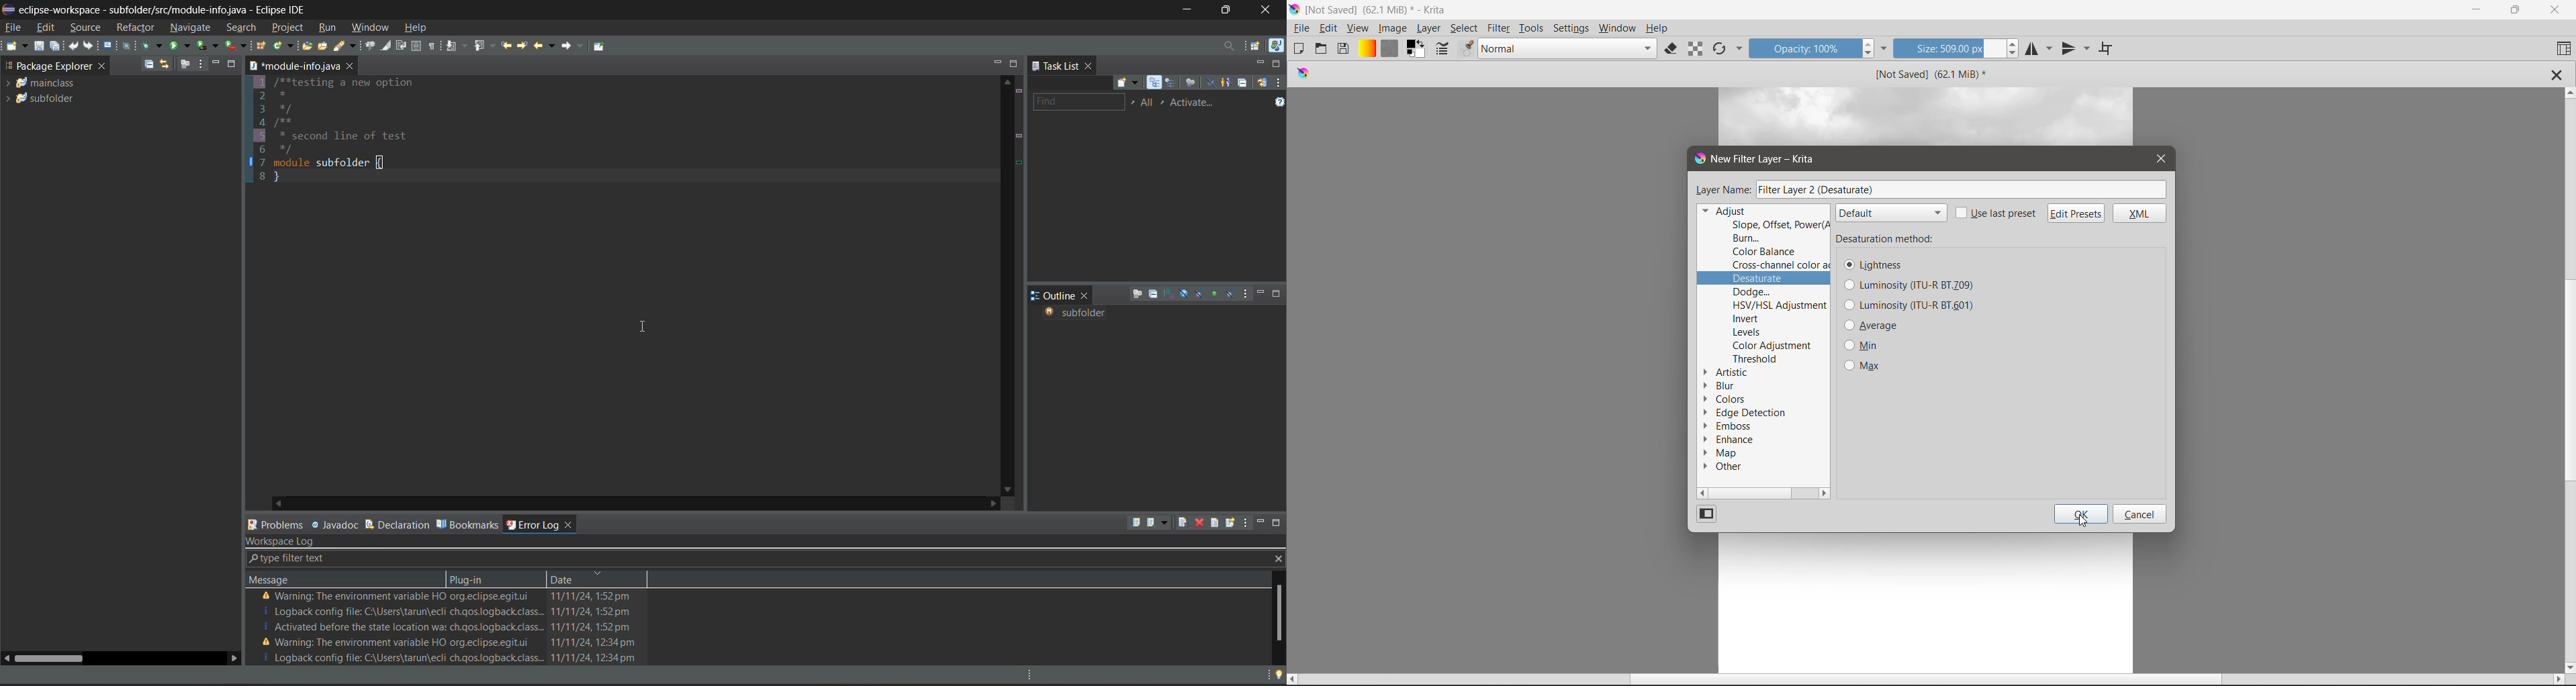  I want to click on Vertical Mirror Tool, so click(2076, 49).